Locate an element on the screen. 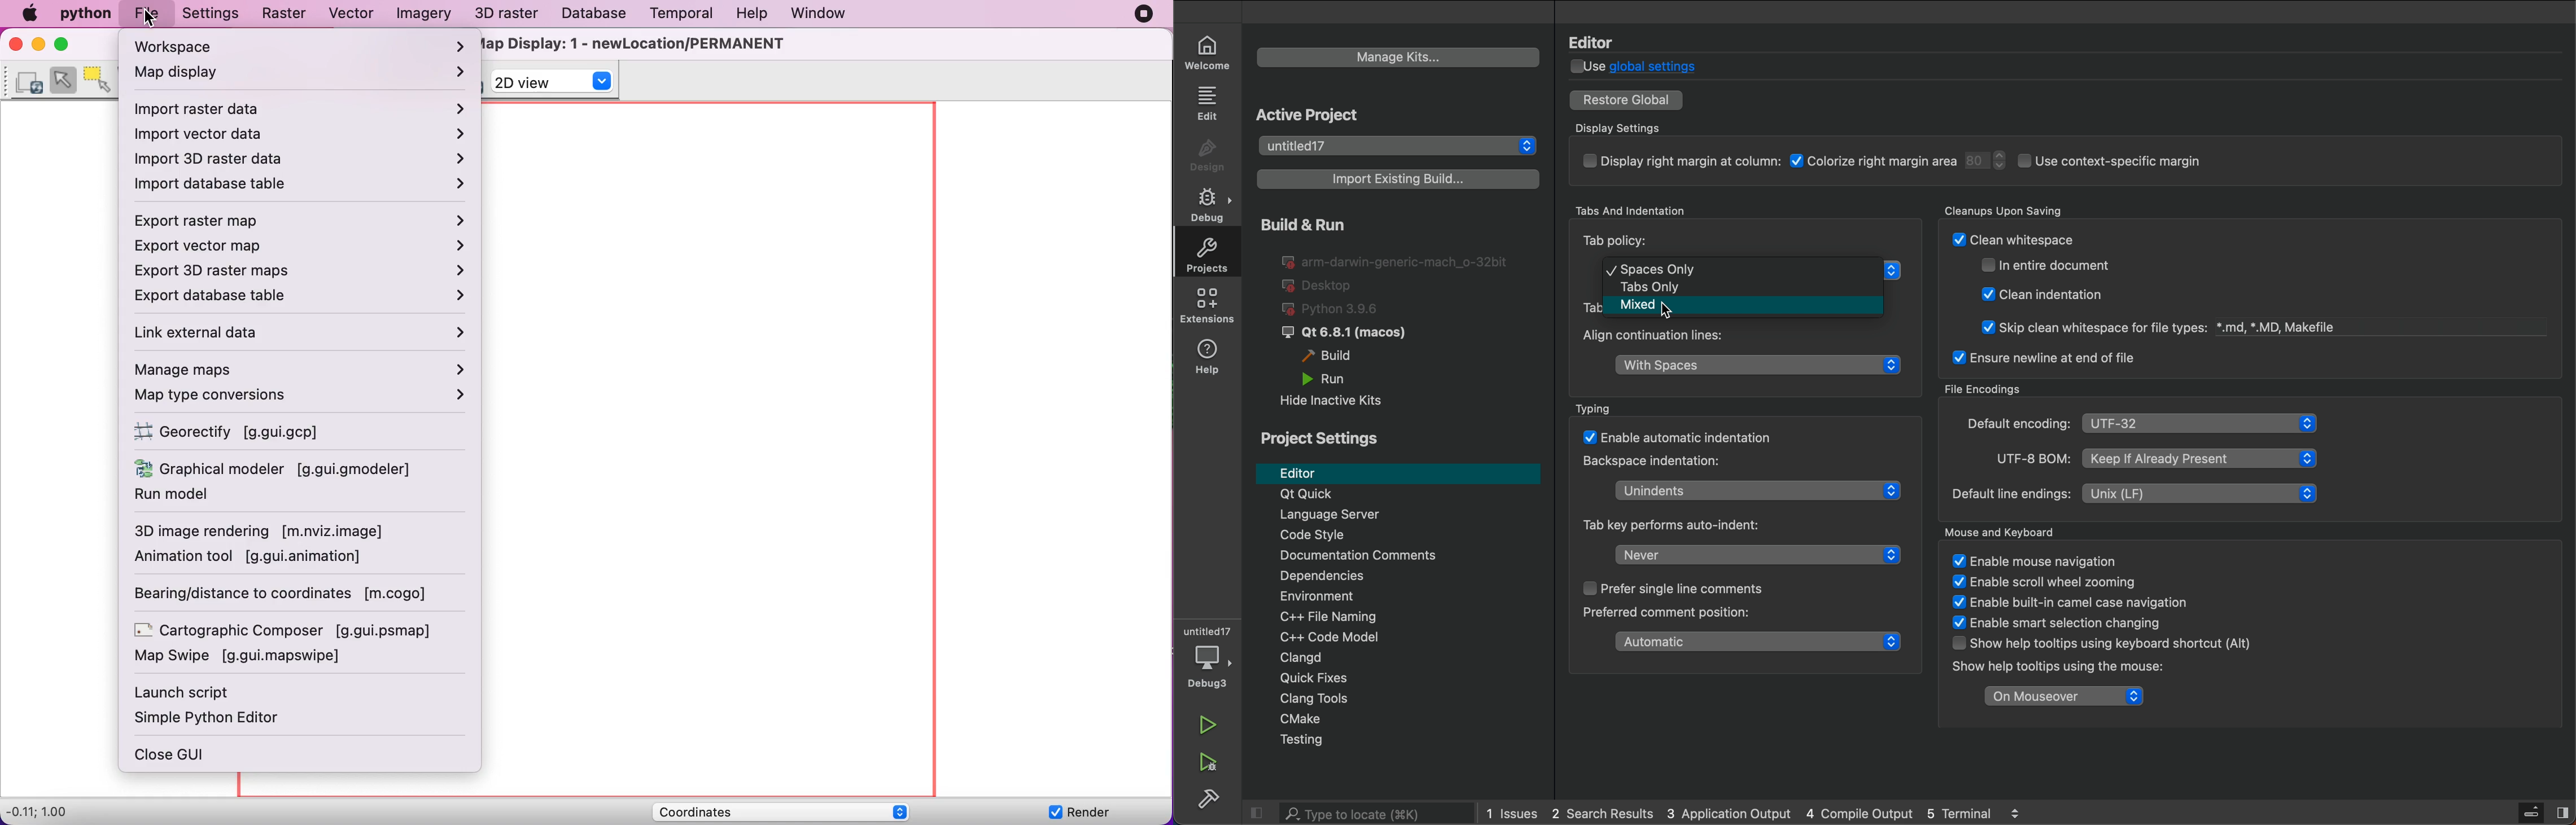  Active Project is located at coordinates (1315, 115).